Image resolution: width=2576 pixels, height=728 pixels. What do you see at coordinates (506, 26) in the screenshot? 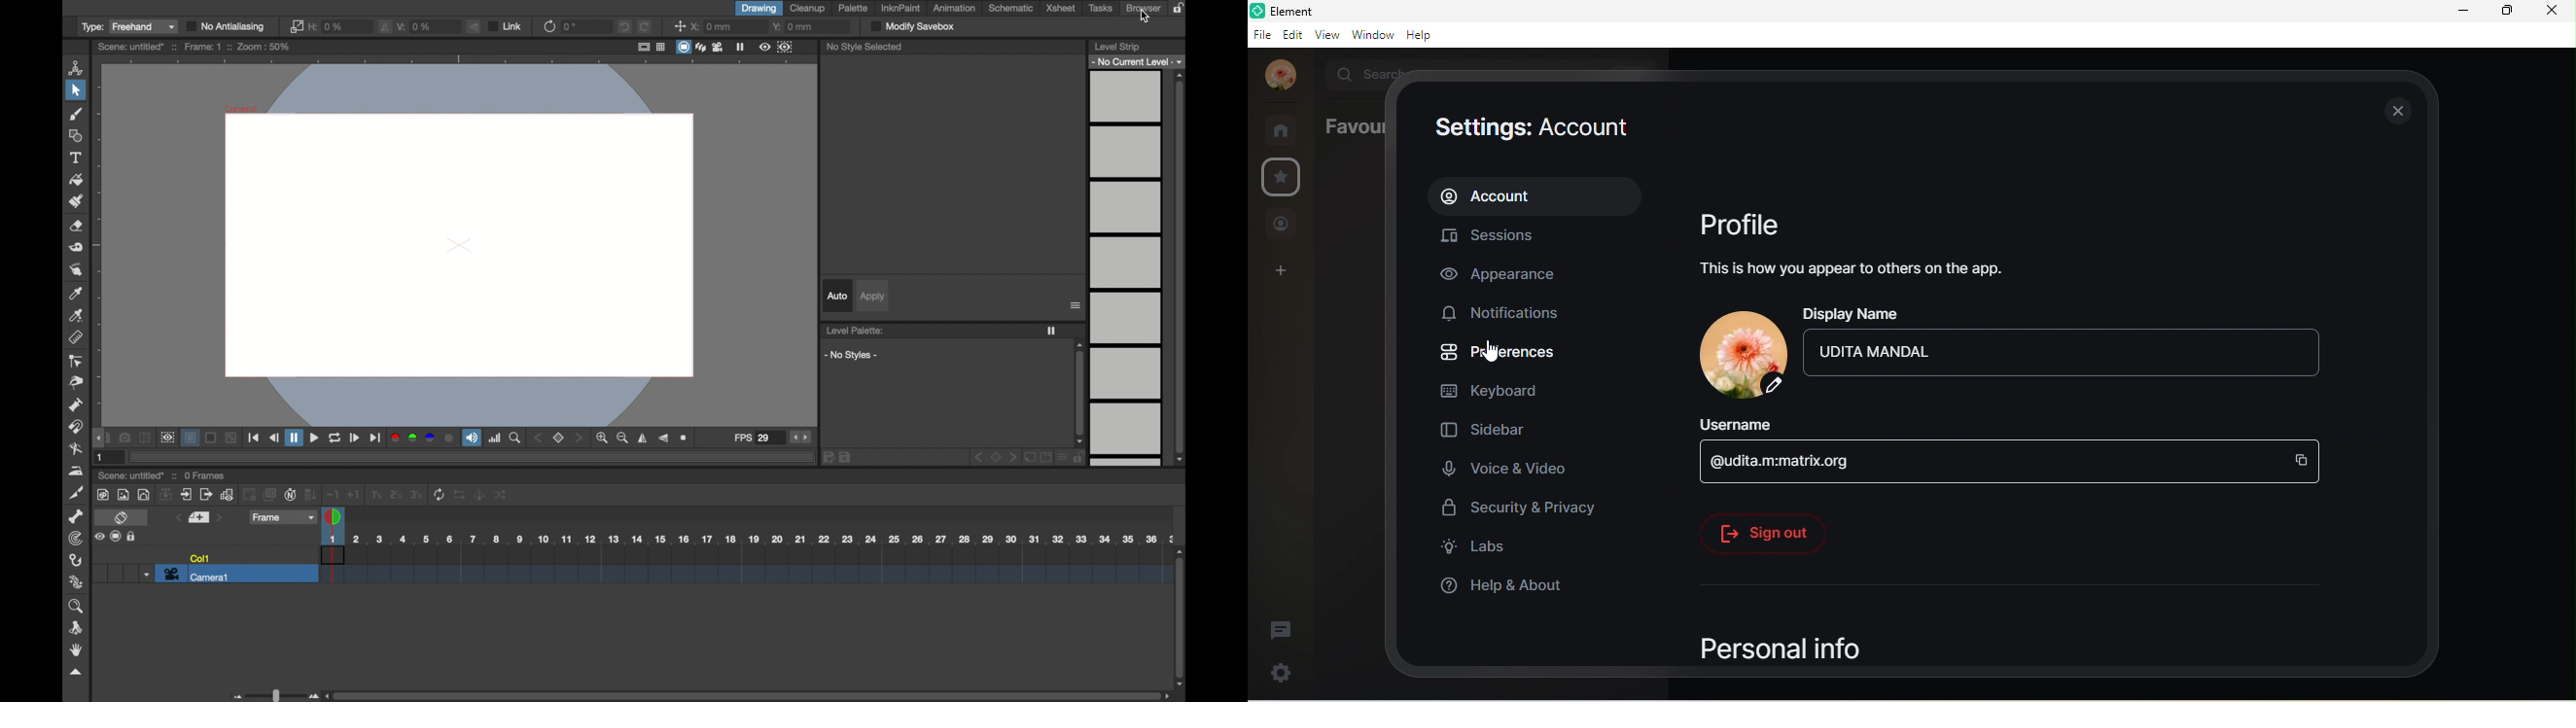
I see `link` at bounding box center [506, 26].